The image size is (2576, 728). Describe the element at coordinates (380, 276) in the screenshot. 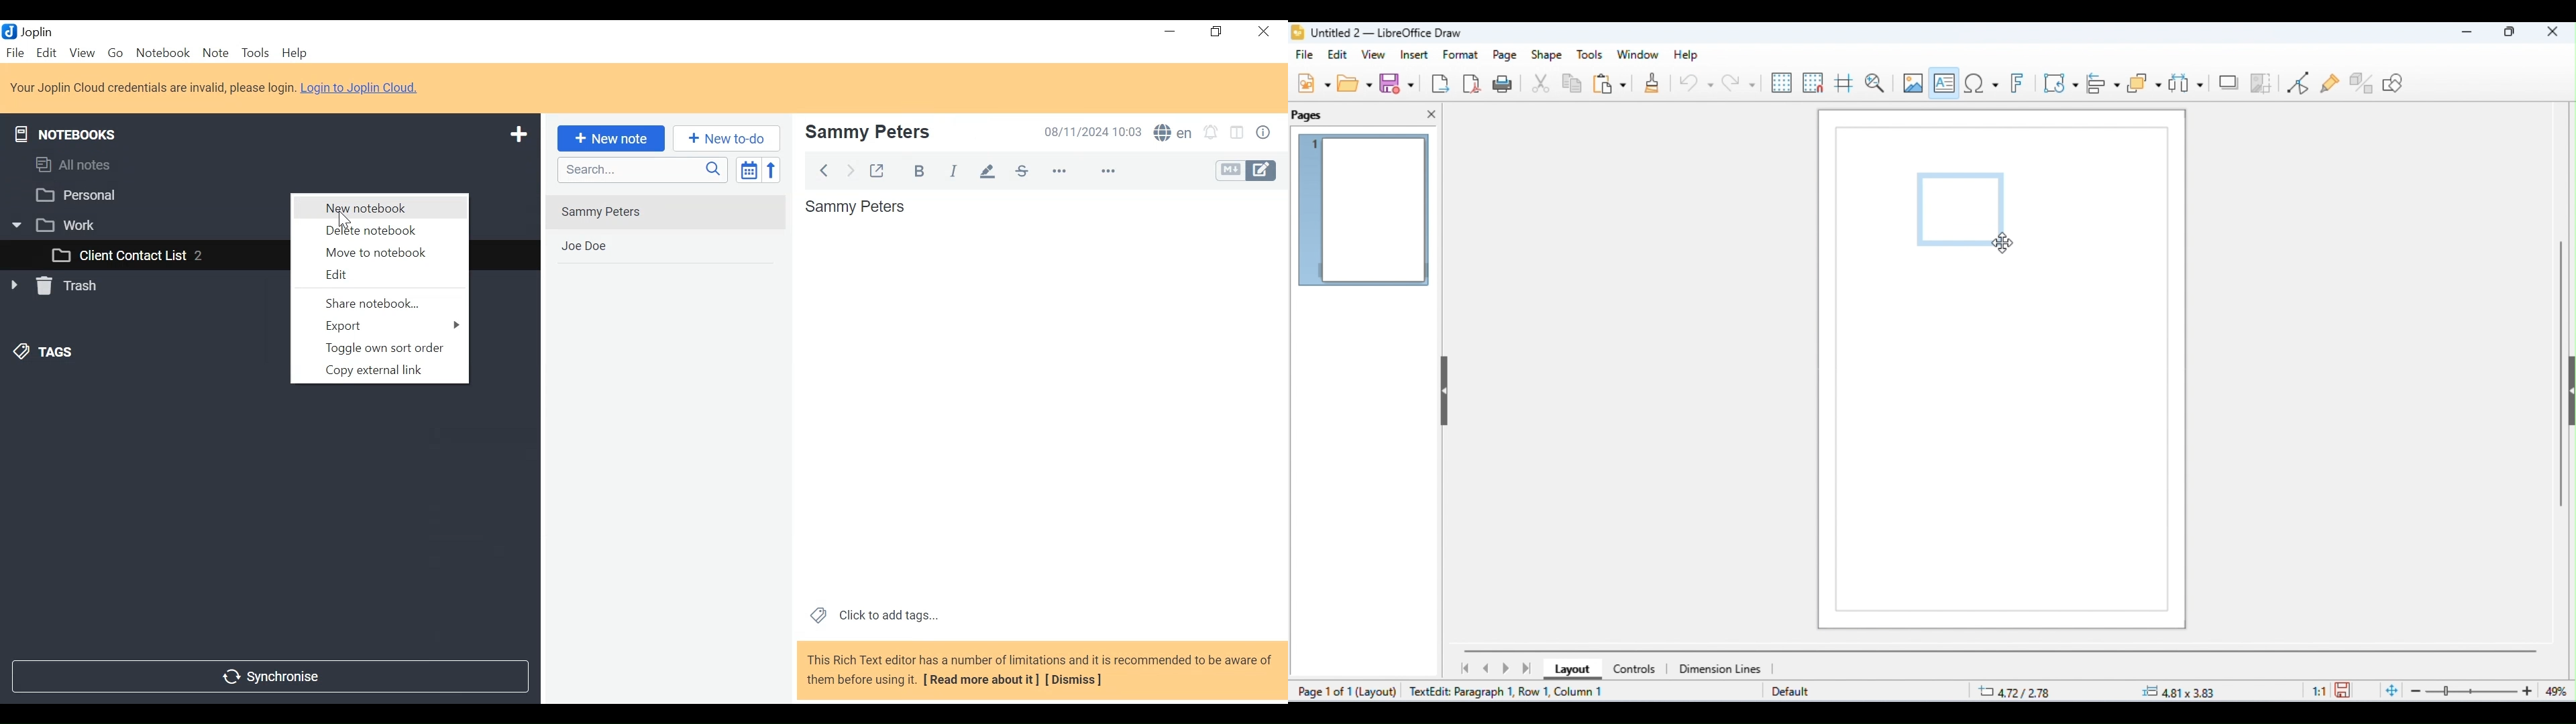

I see `Edit` at that location.